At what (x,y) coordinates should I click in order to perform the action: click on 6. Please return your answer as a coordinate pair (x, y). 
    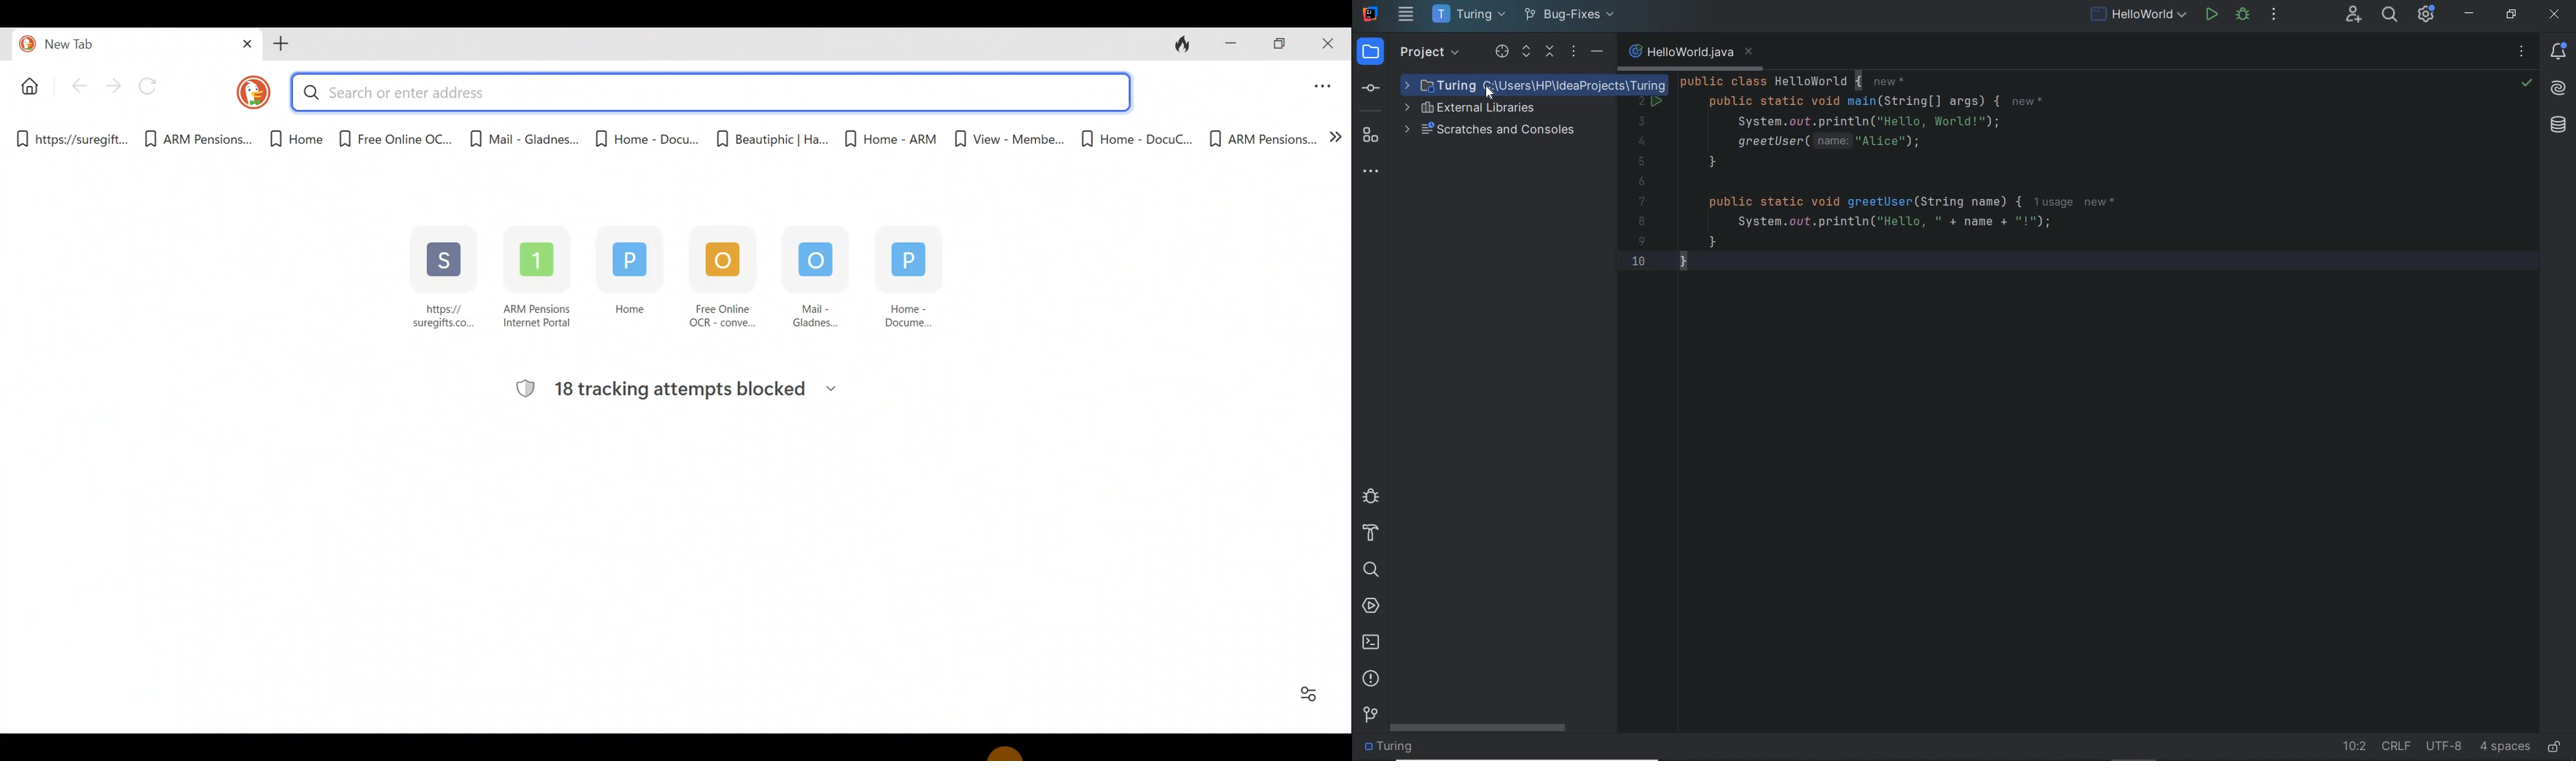
    Looking at the image, I should click on (1641, 182).